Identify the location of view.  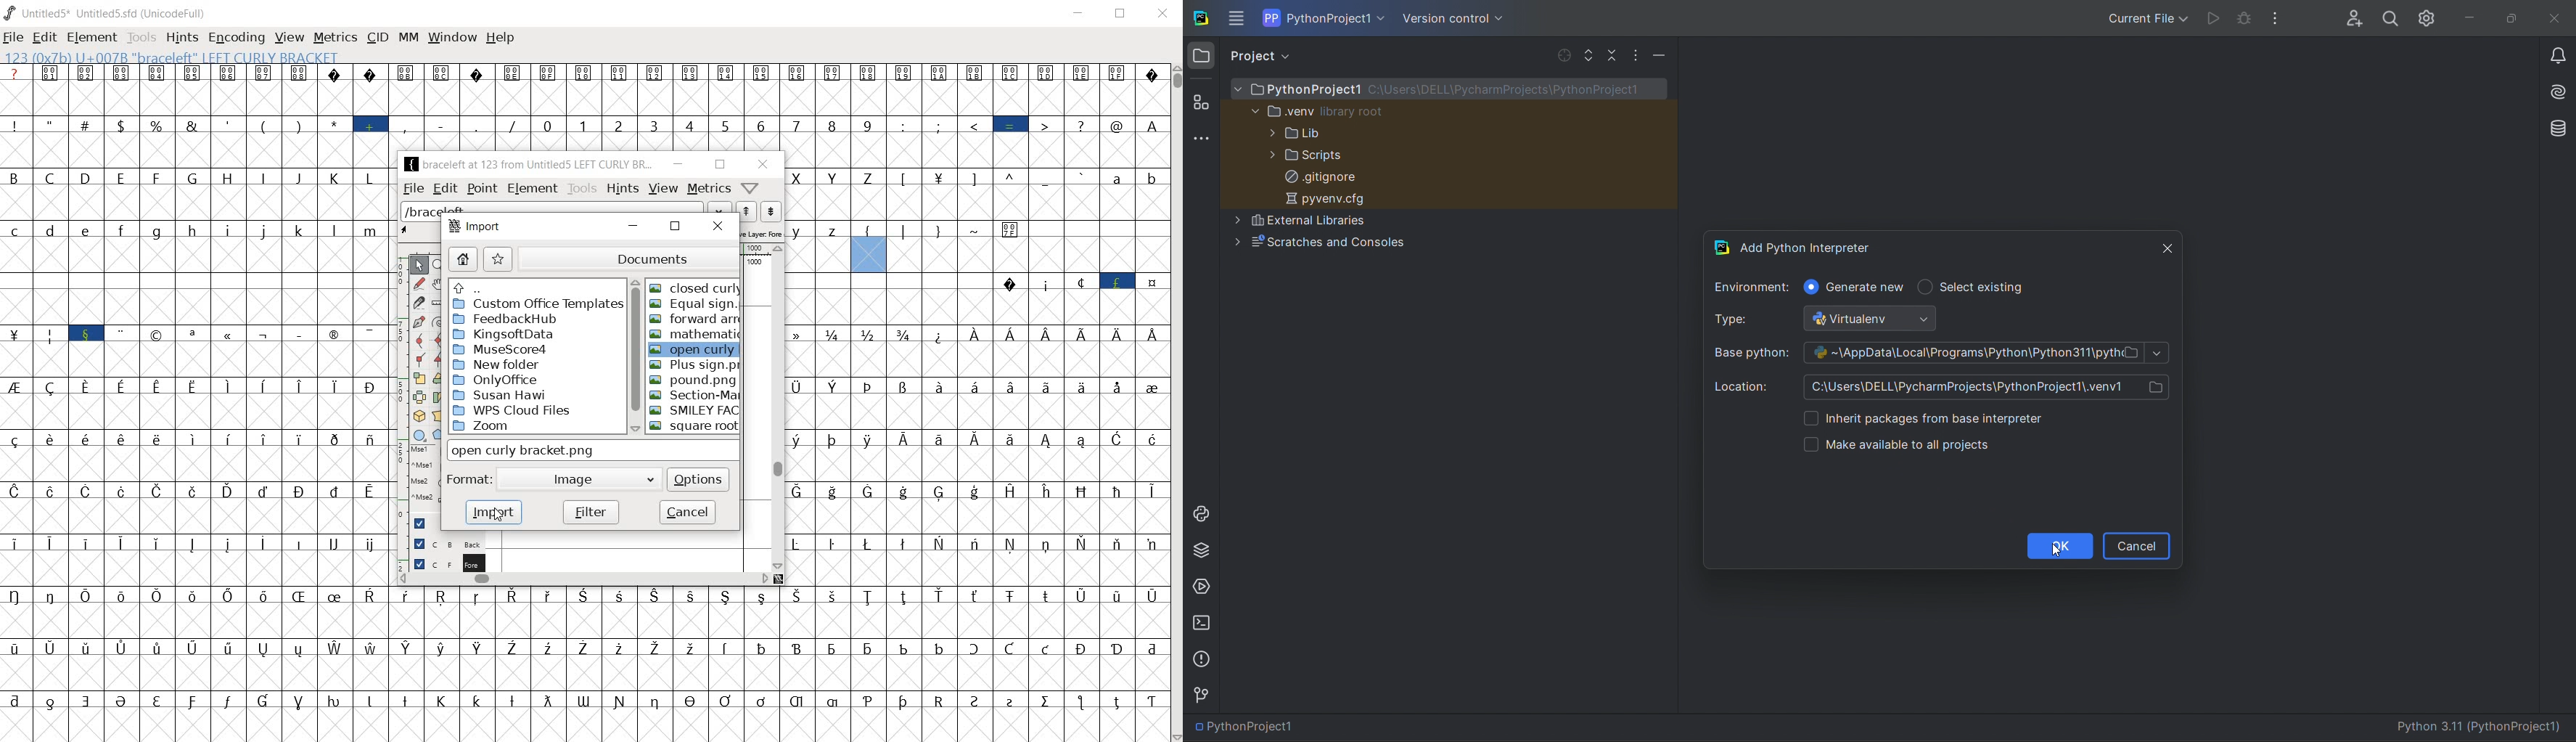
(663, 189).